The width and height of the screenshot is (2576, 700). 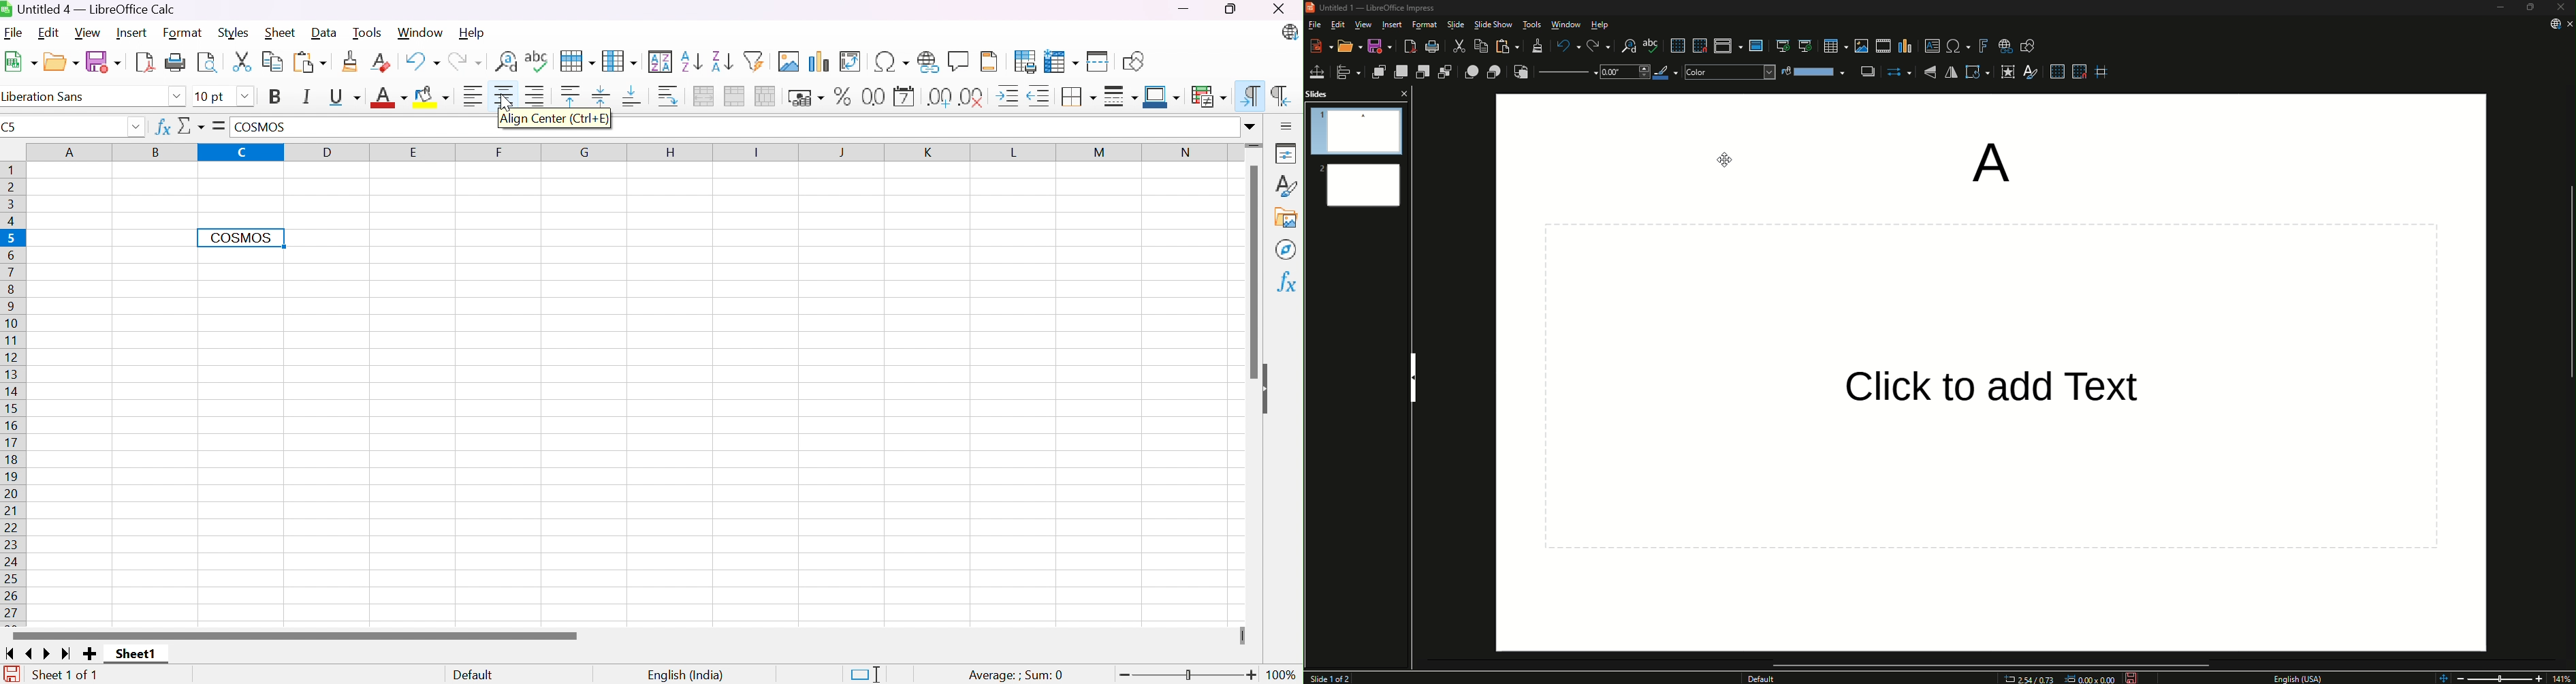 What do you see at coordinates (175, 63) in the screenshot?
I see `Print` at bounding box center [175, 63].